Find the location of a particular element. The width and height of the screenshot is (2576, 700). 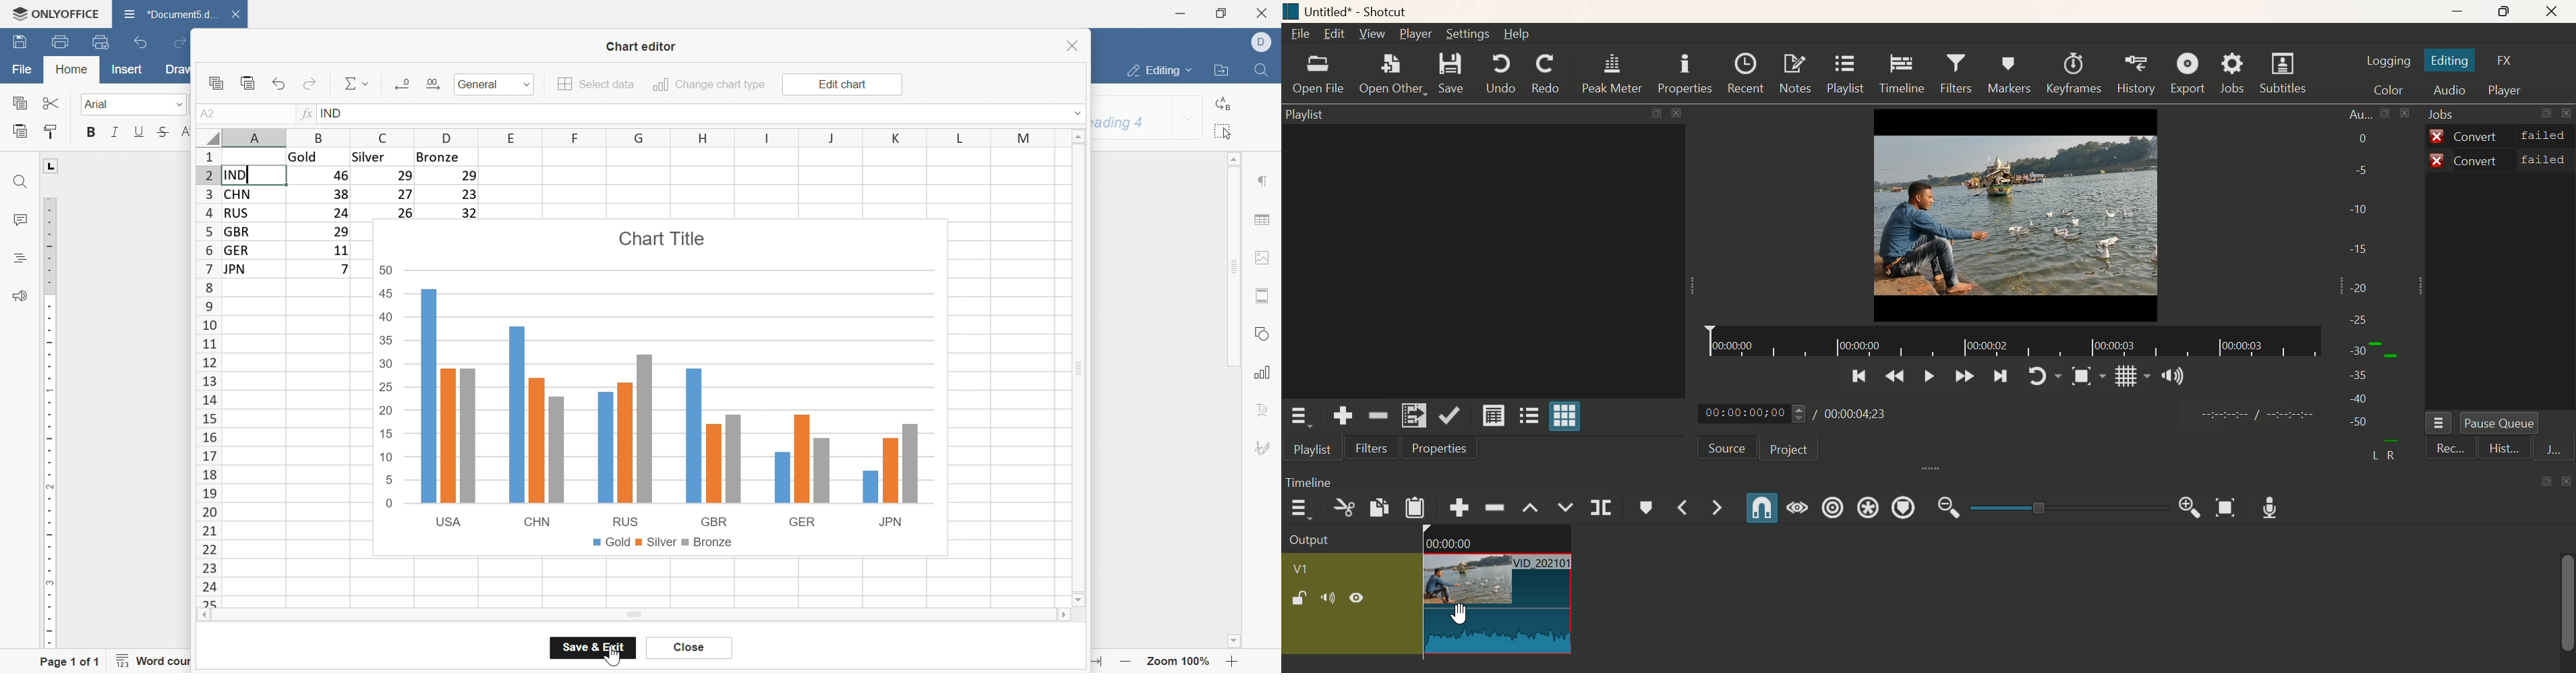

text art settings is located at coordinates (1263, 409).